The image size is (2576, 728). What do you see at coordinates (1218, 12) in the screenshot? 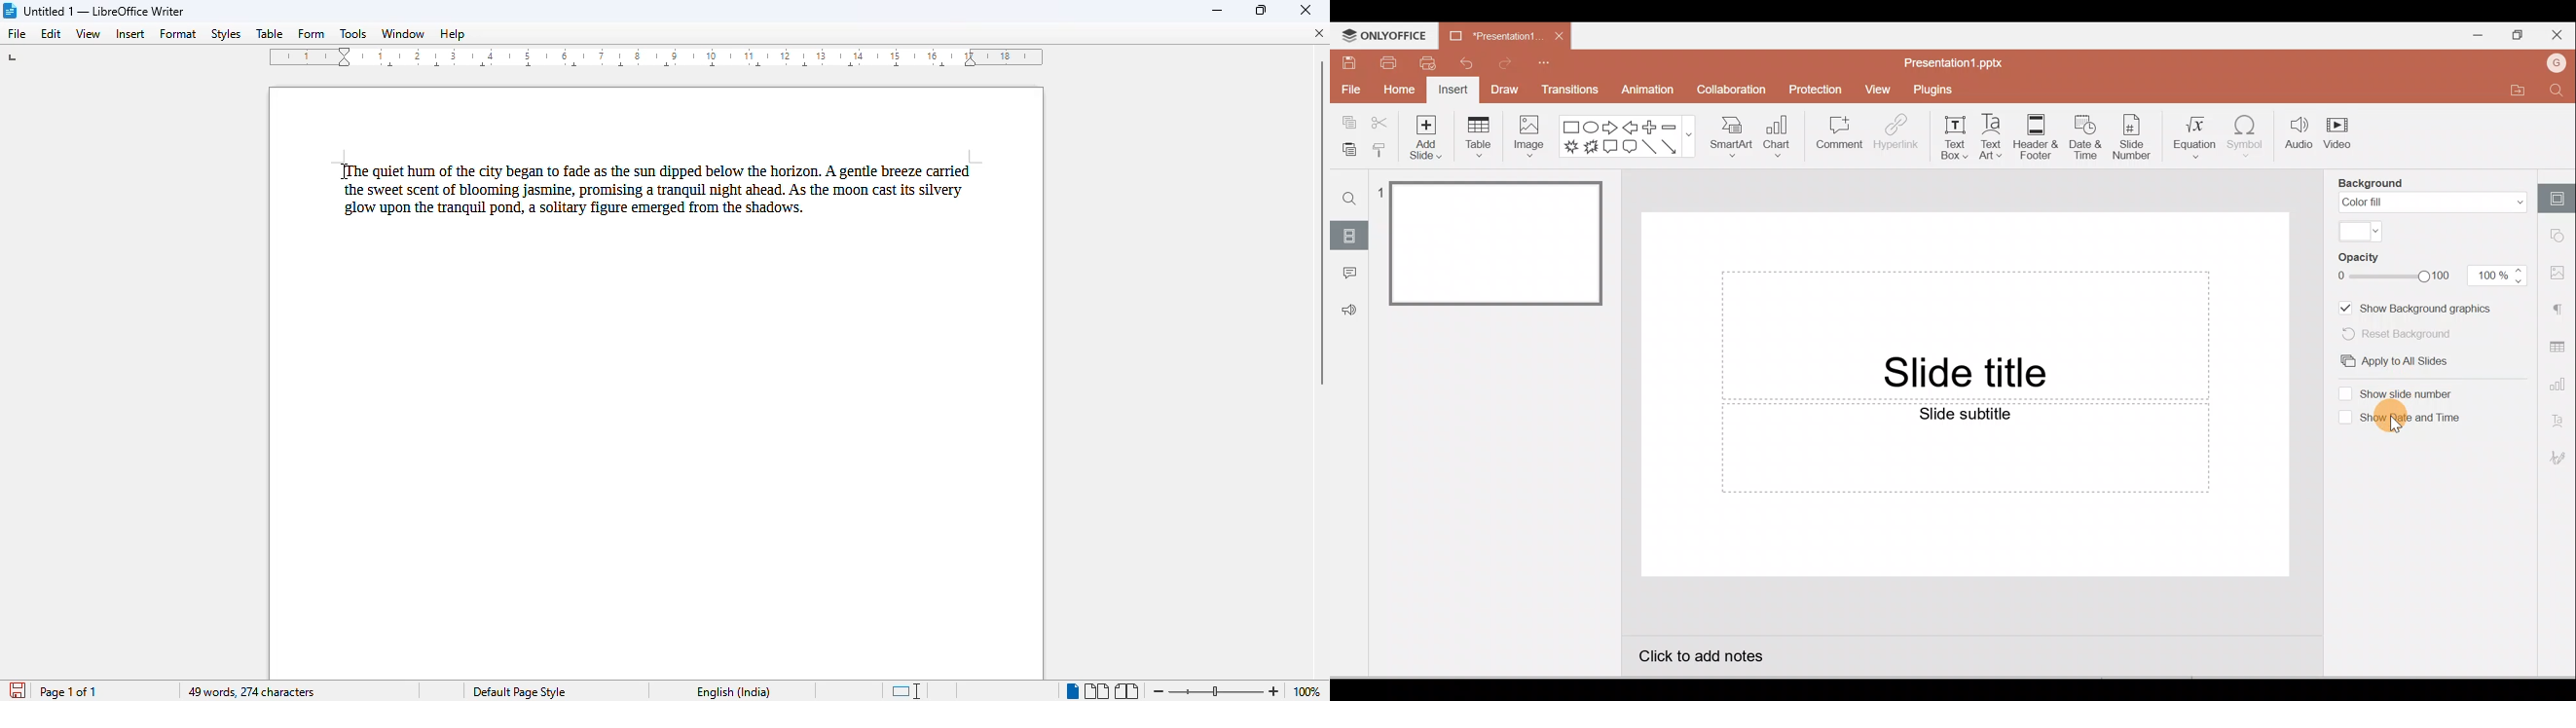
I see `minimize` at bounding box center [1218, 12].